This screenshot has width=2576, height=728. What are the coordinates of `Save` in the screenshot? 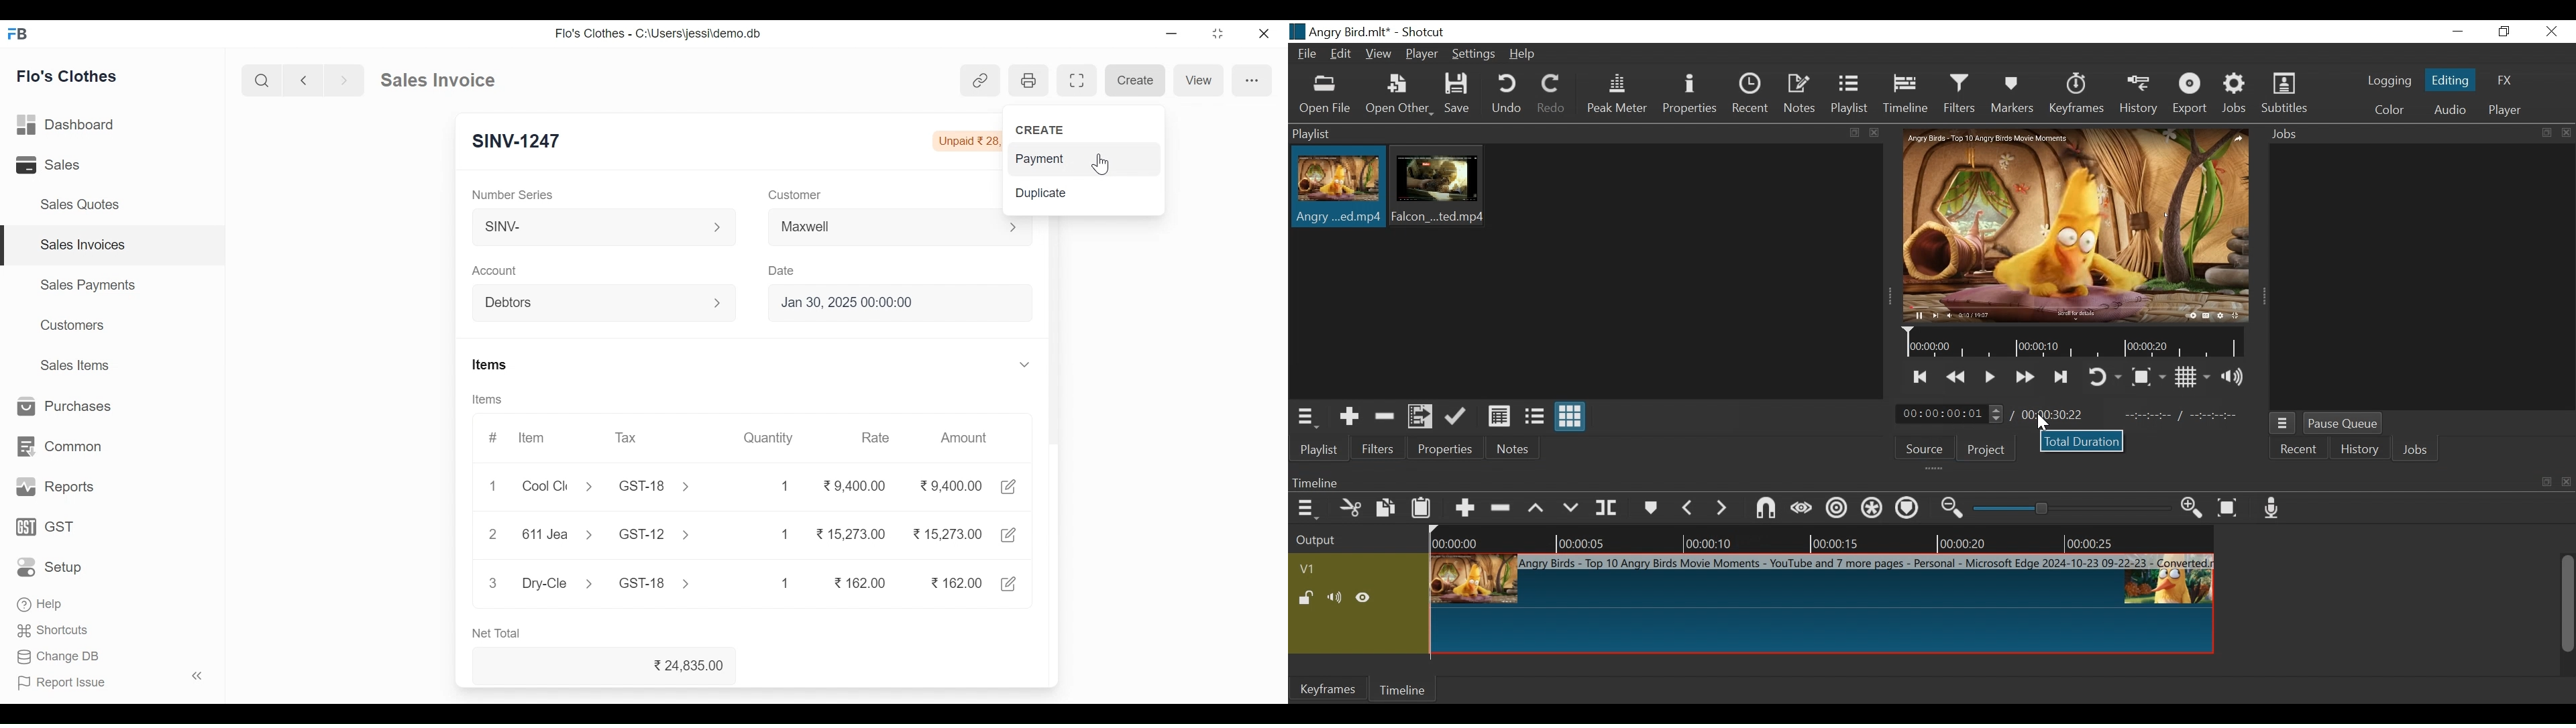 It's located at (1458, 95).